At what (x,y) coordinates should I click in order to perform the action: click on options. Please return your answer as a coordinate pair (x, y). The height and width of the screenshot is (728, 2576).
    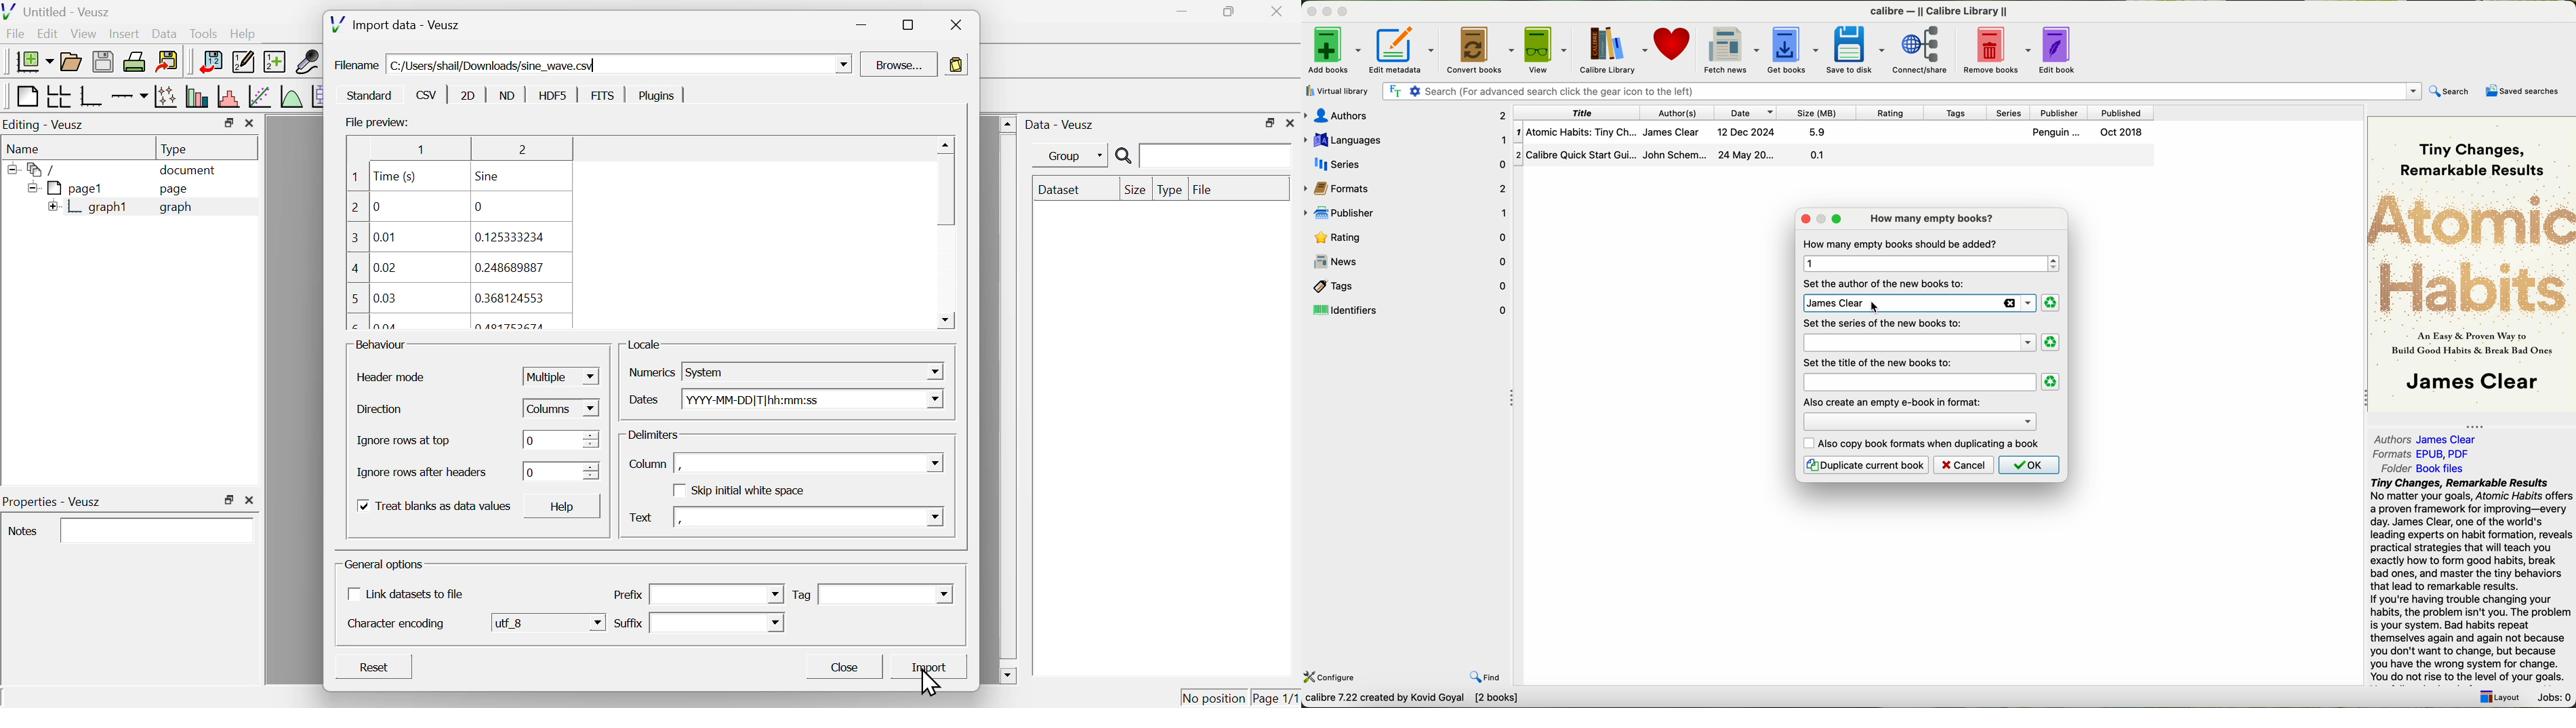
    Looking at the image, I should click on (1919, 419).